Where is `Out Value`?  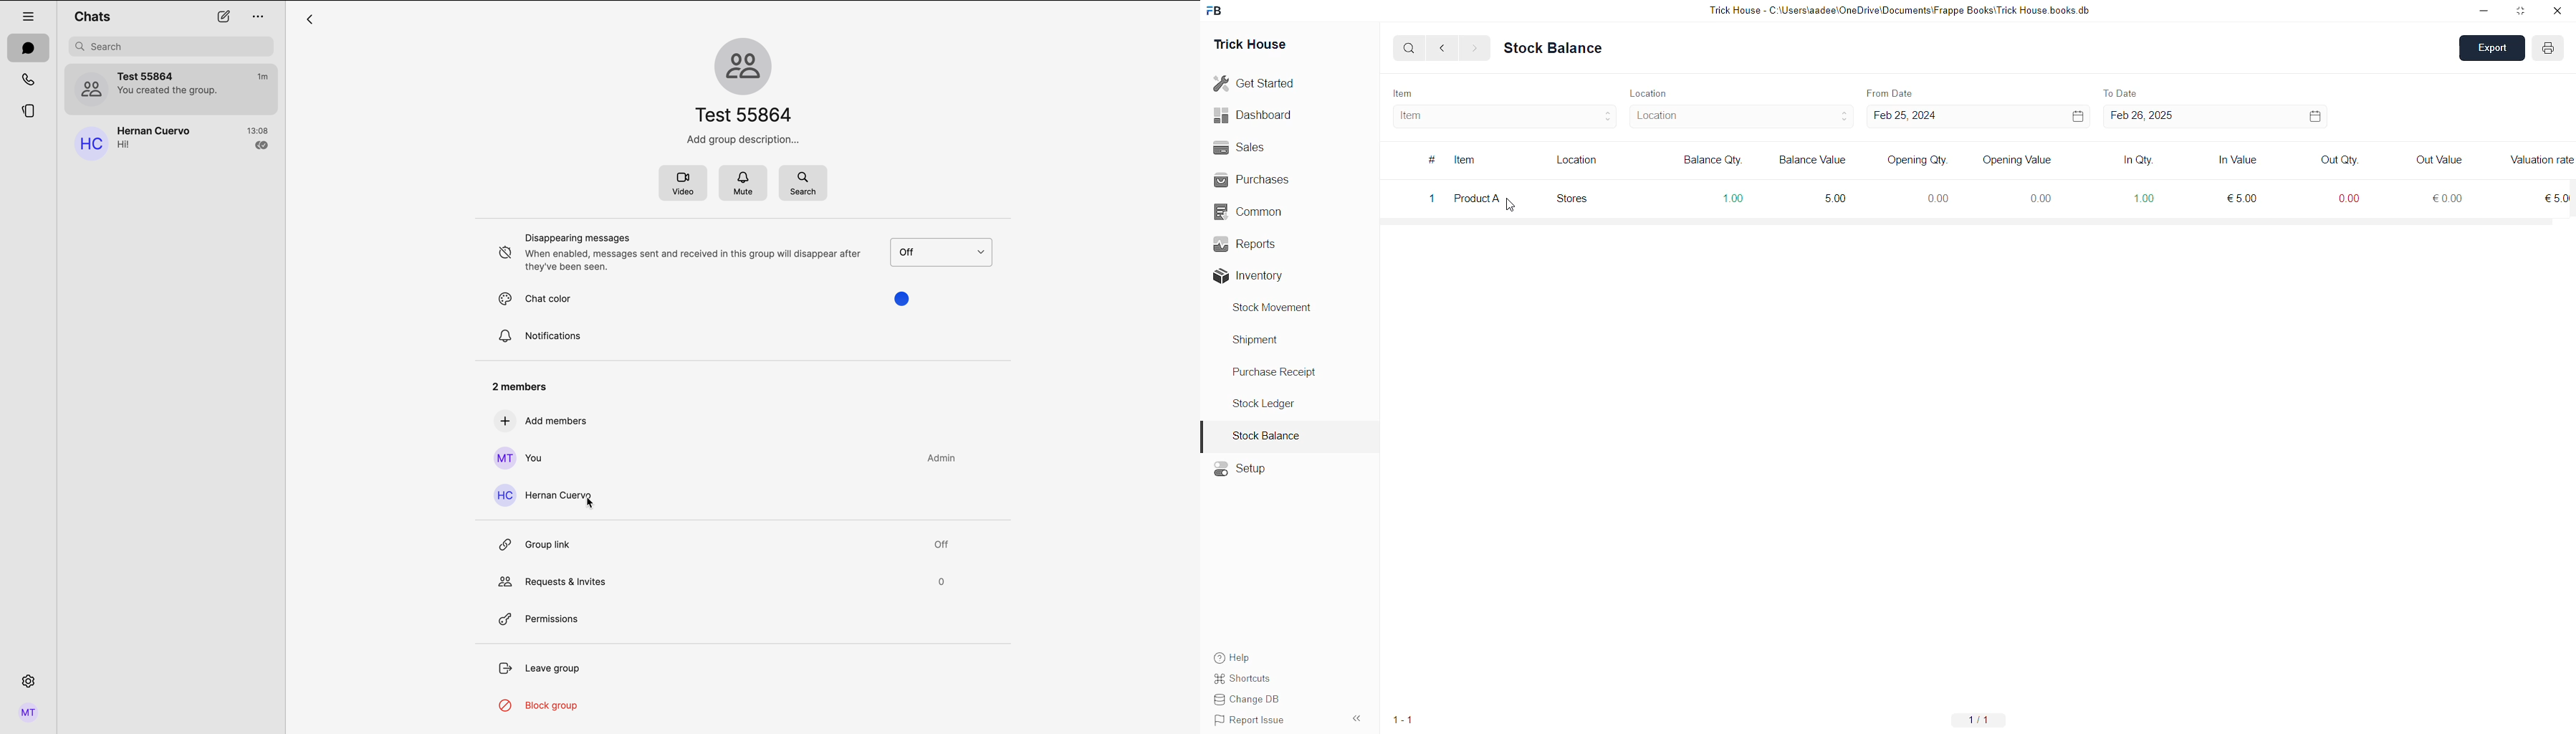
Out Value is located at coordinates (2433, 161).